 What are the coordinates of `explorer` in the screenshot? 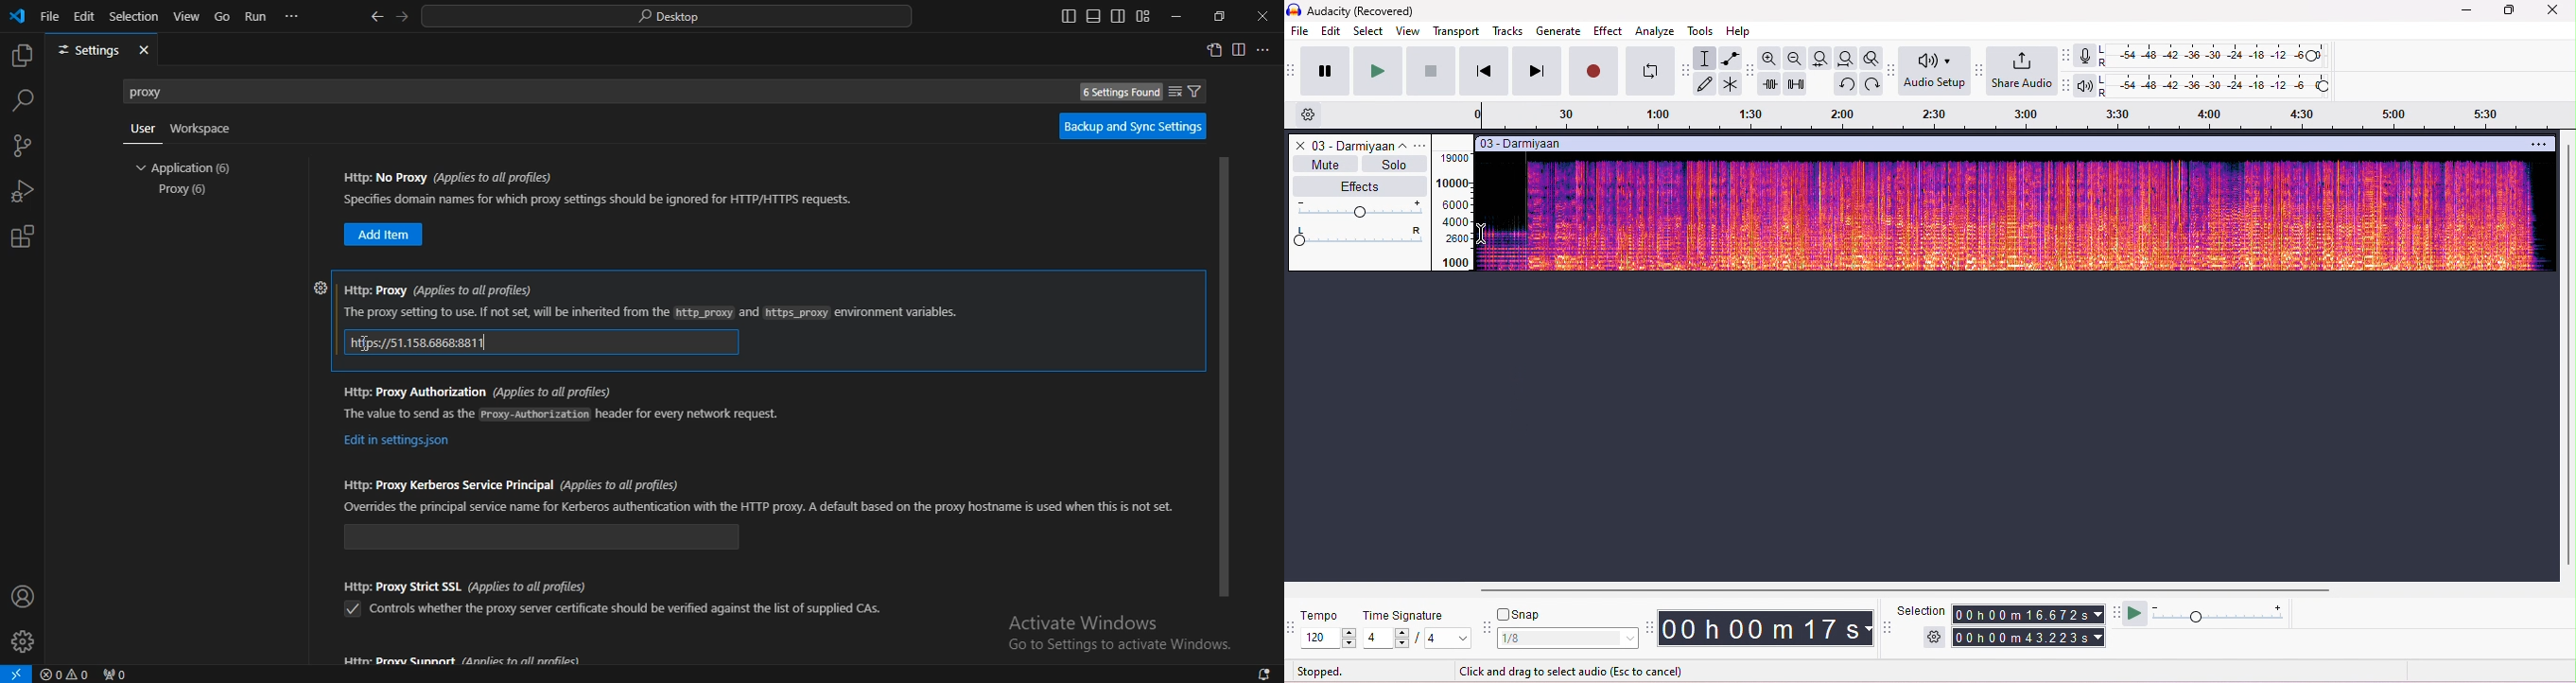 It's located at (22, 55).